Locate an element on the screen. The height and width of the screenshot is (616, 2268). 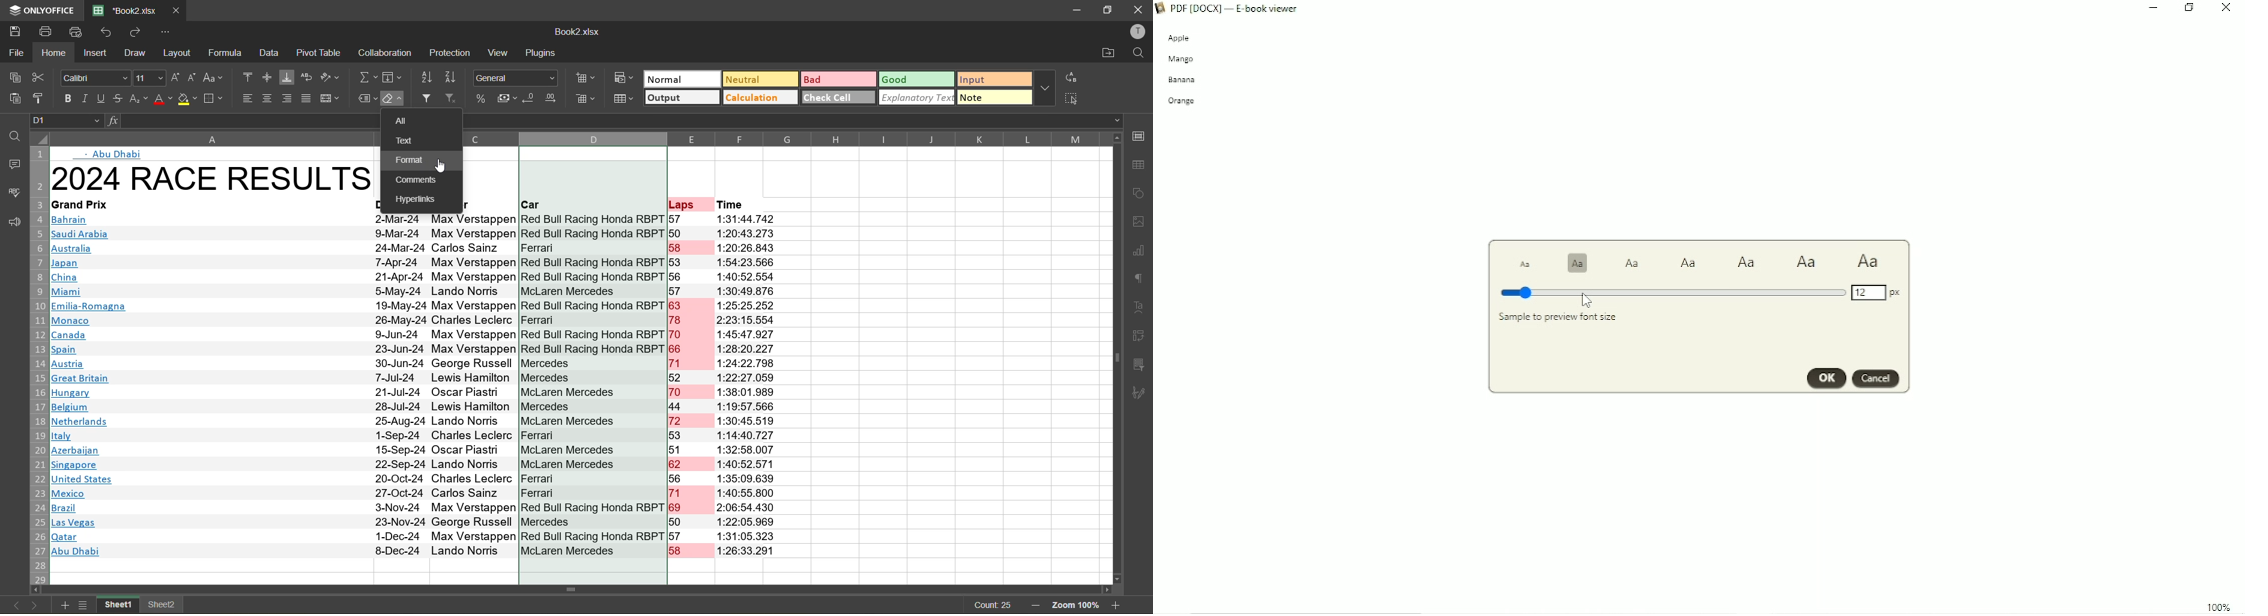
align center is located at coordinates (267, 99).